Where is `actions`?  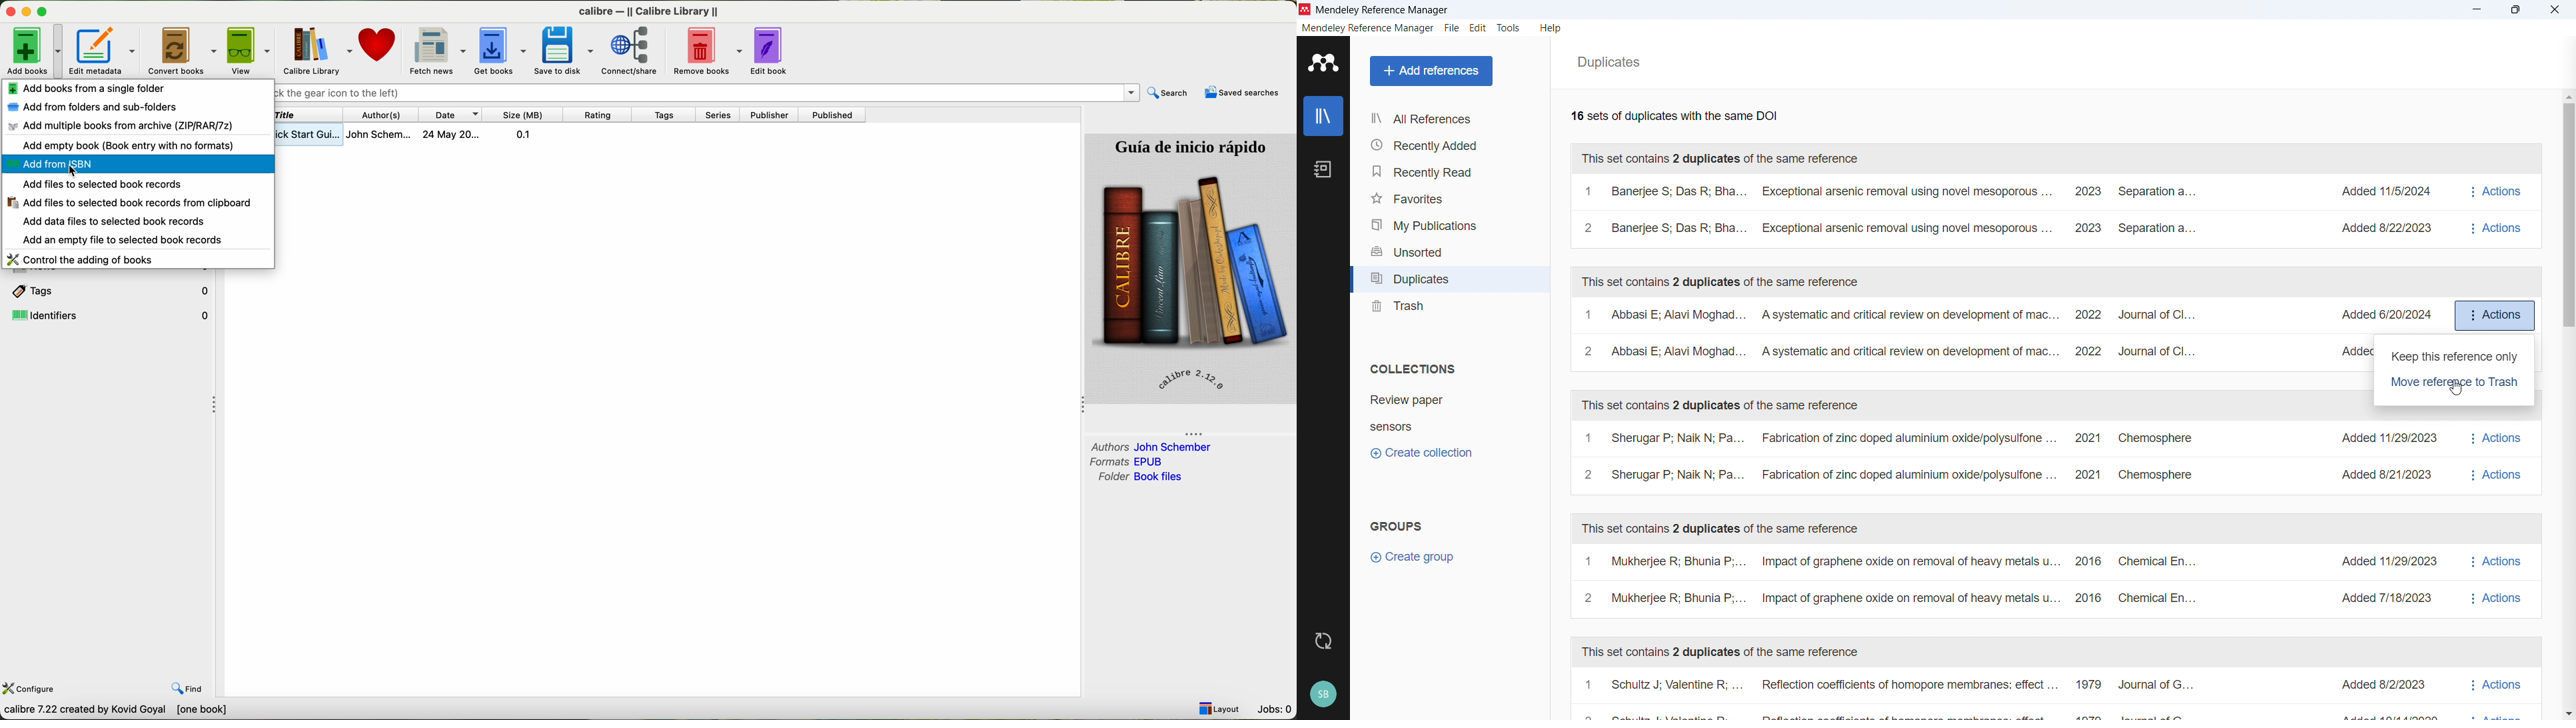 actions is located at coordinates (2497, 581).